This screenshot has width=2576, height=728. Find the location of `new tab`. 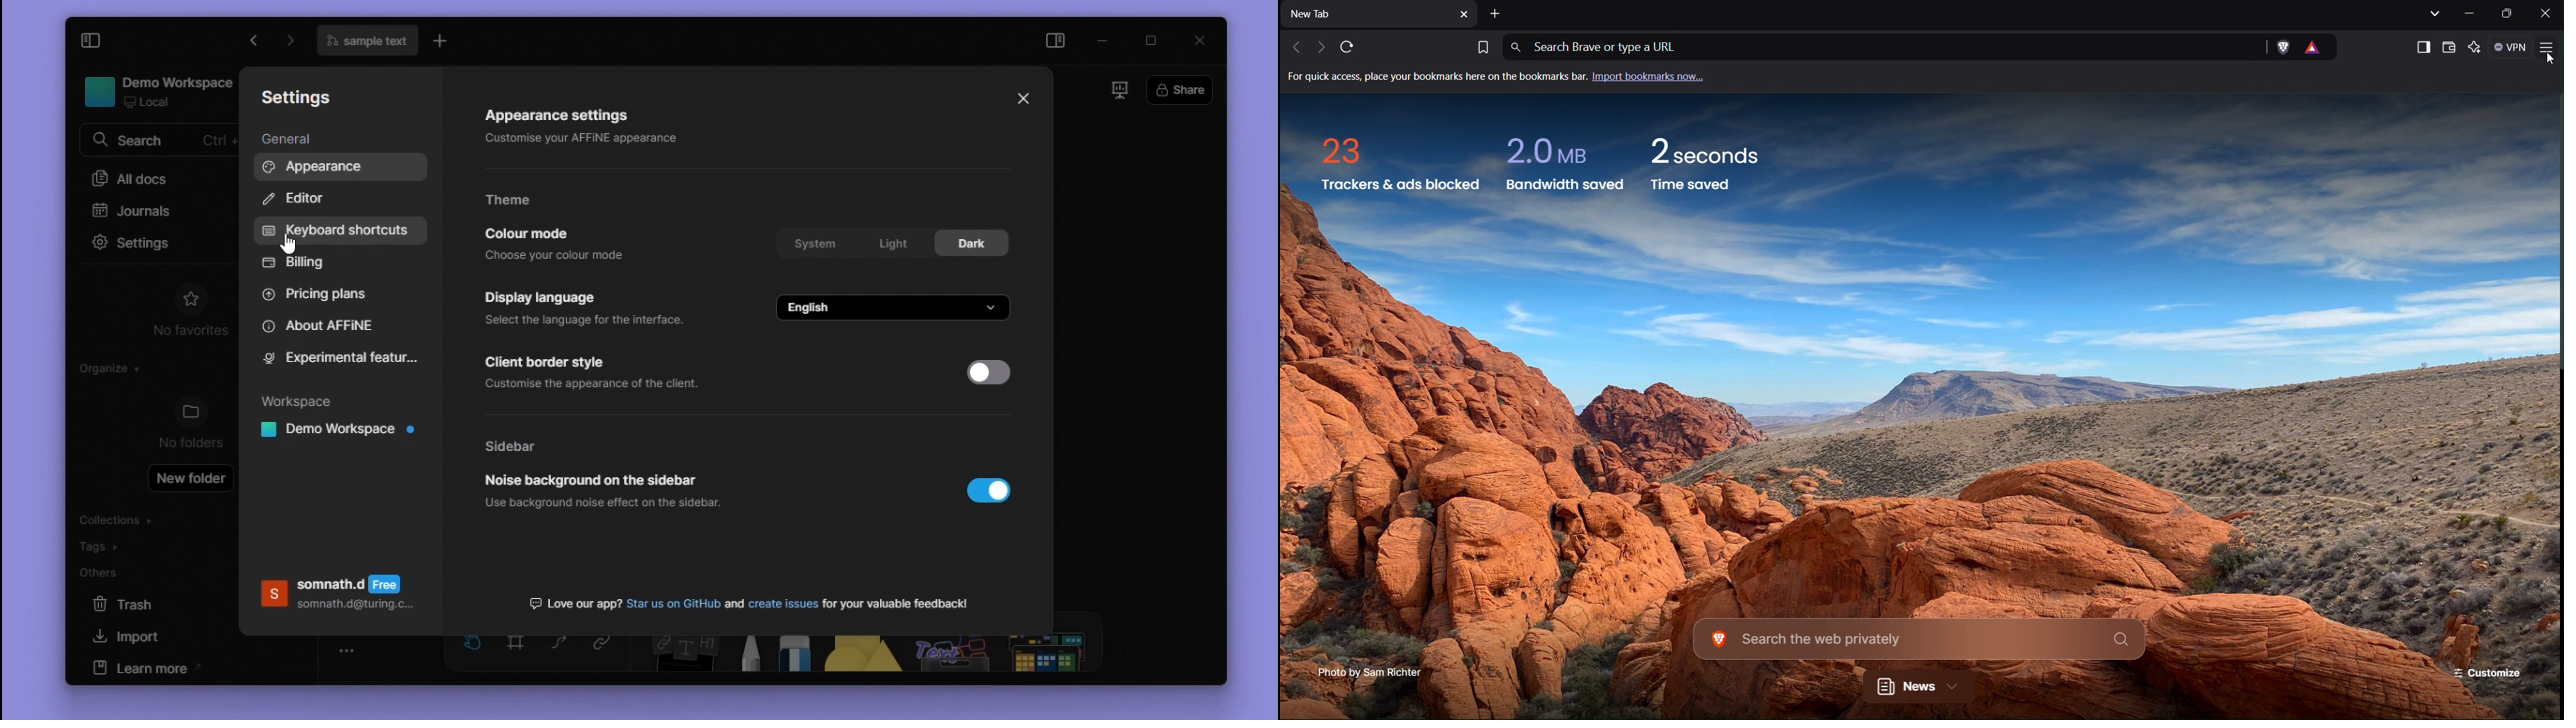

new tab is located at coordinates (443, 41).